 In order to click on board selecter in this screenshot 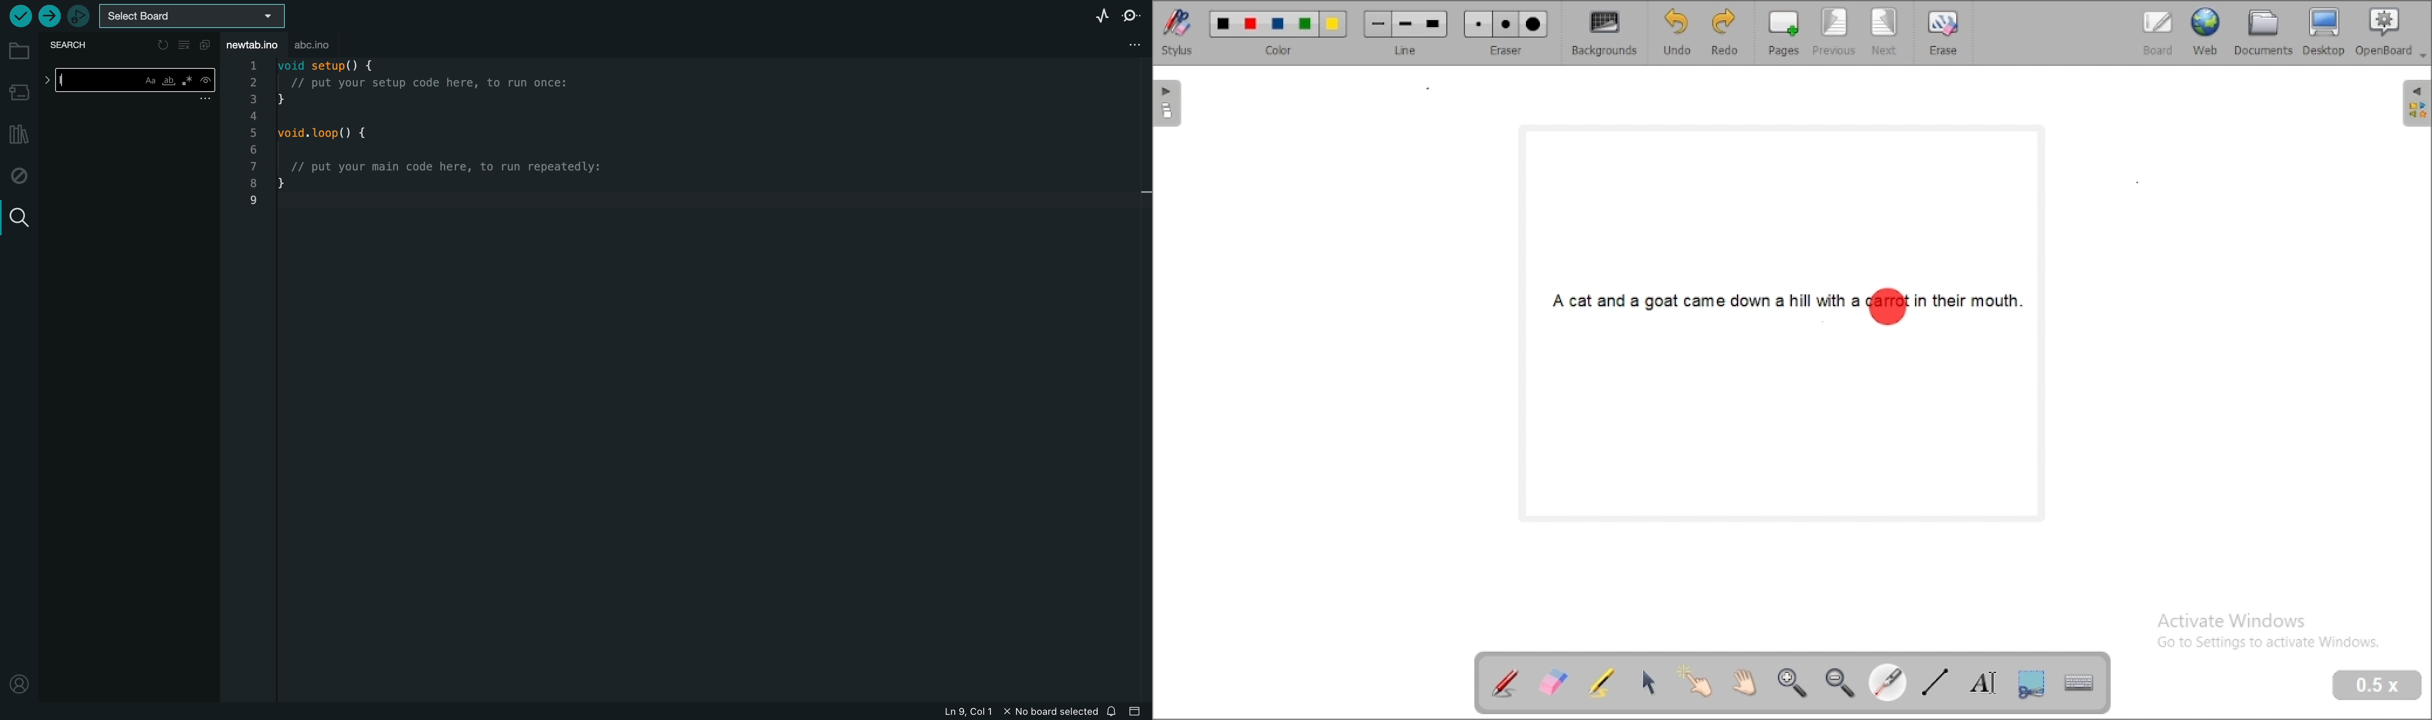, I will do `click(197, 16)`.